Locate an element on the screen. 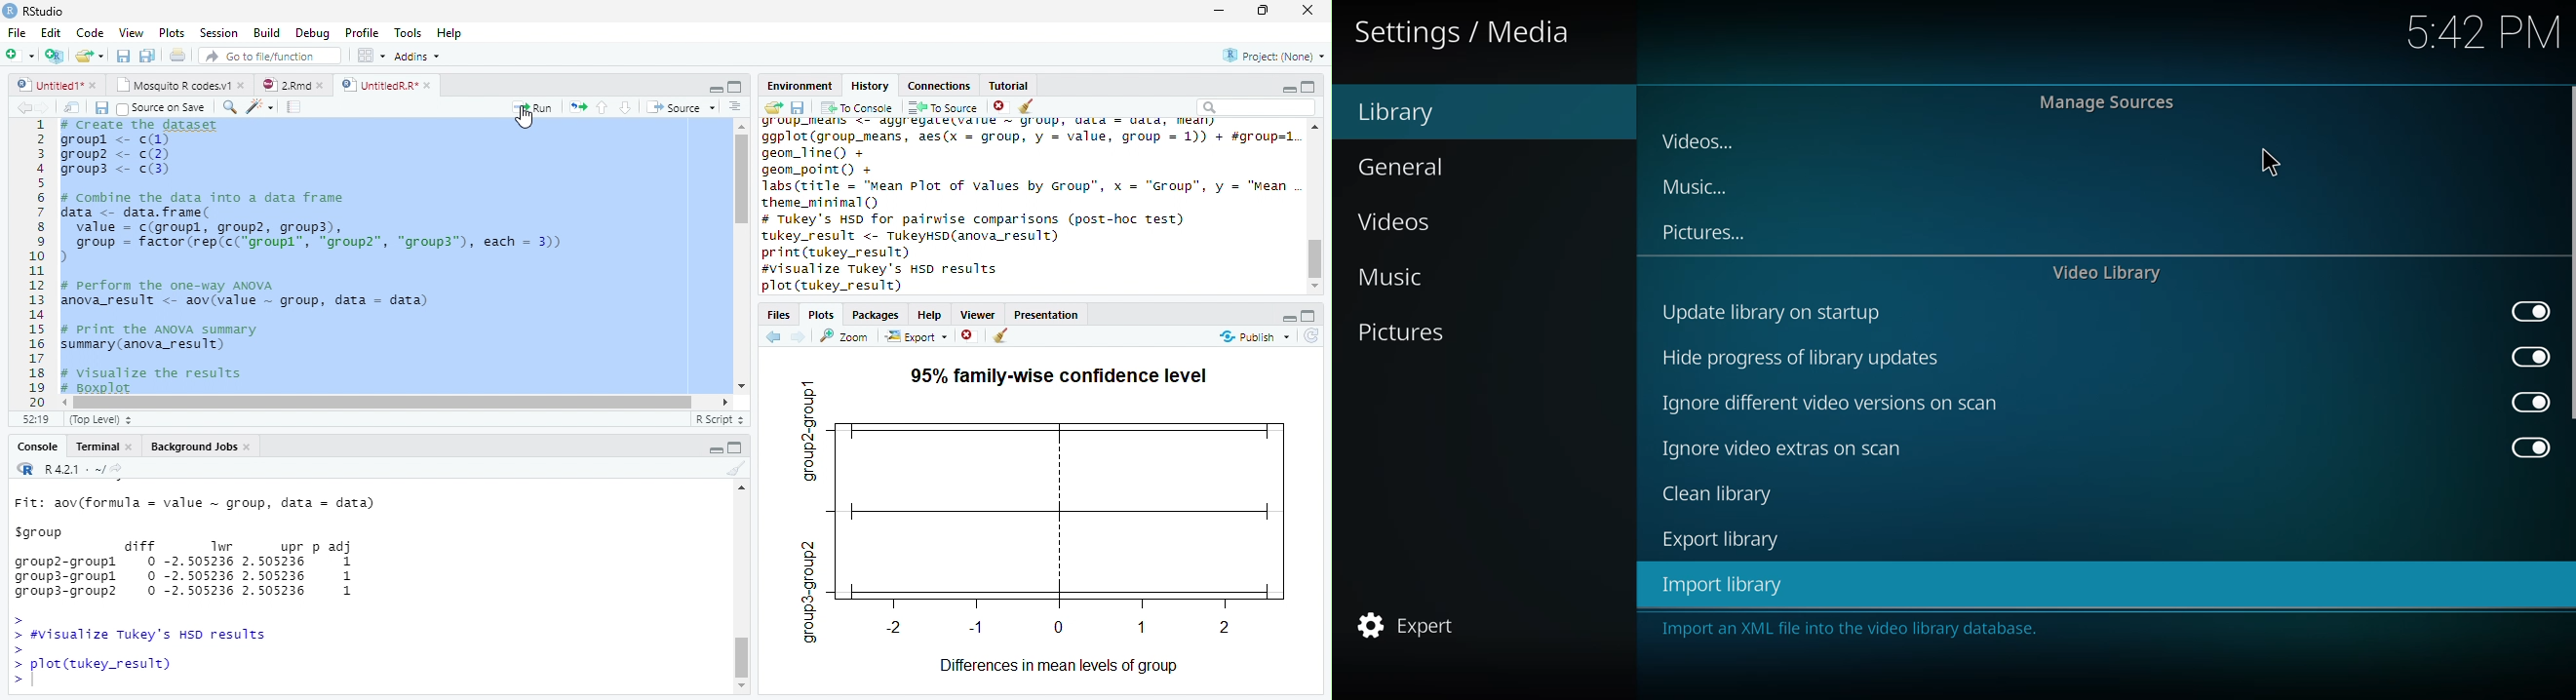  Open an existing file is located at coordinates (90, 56).